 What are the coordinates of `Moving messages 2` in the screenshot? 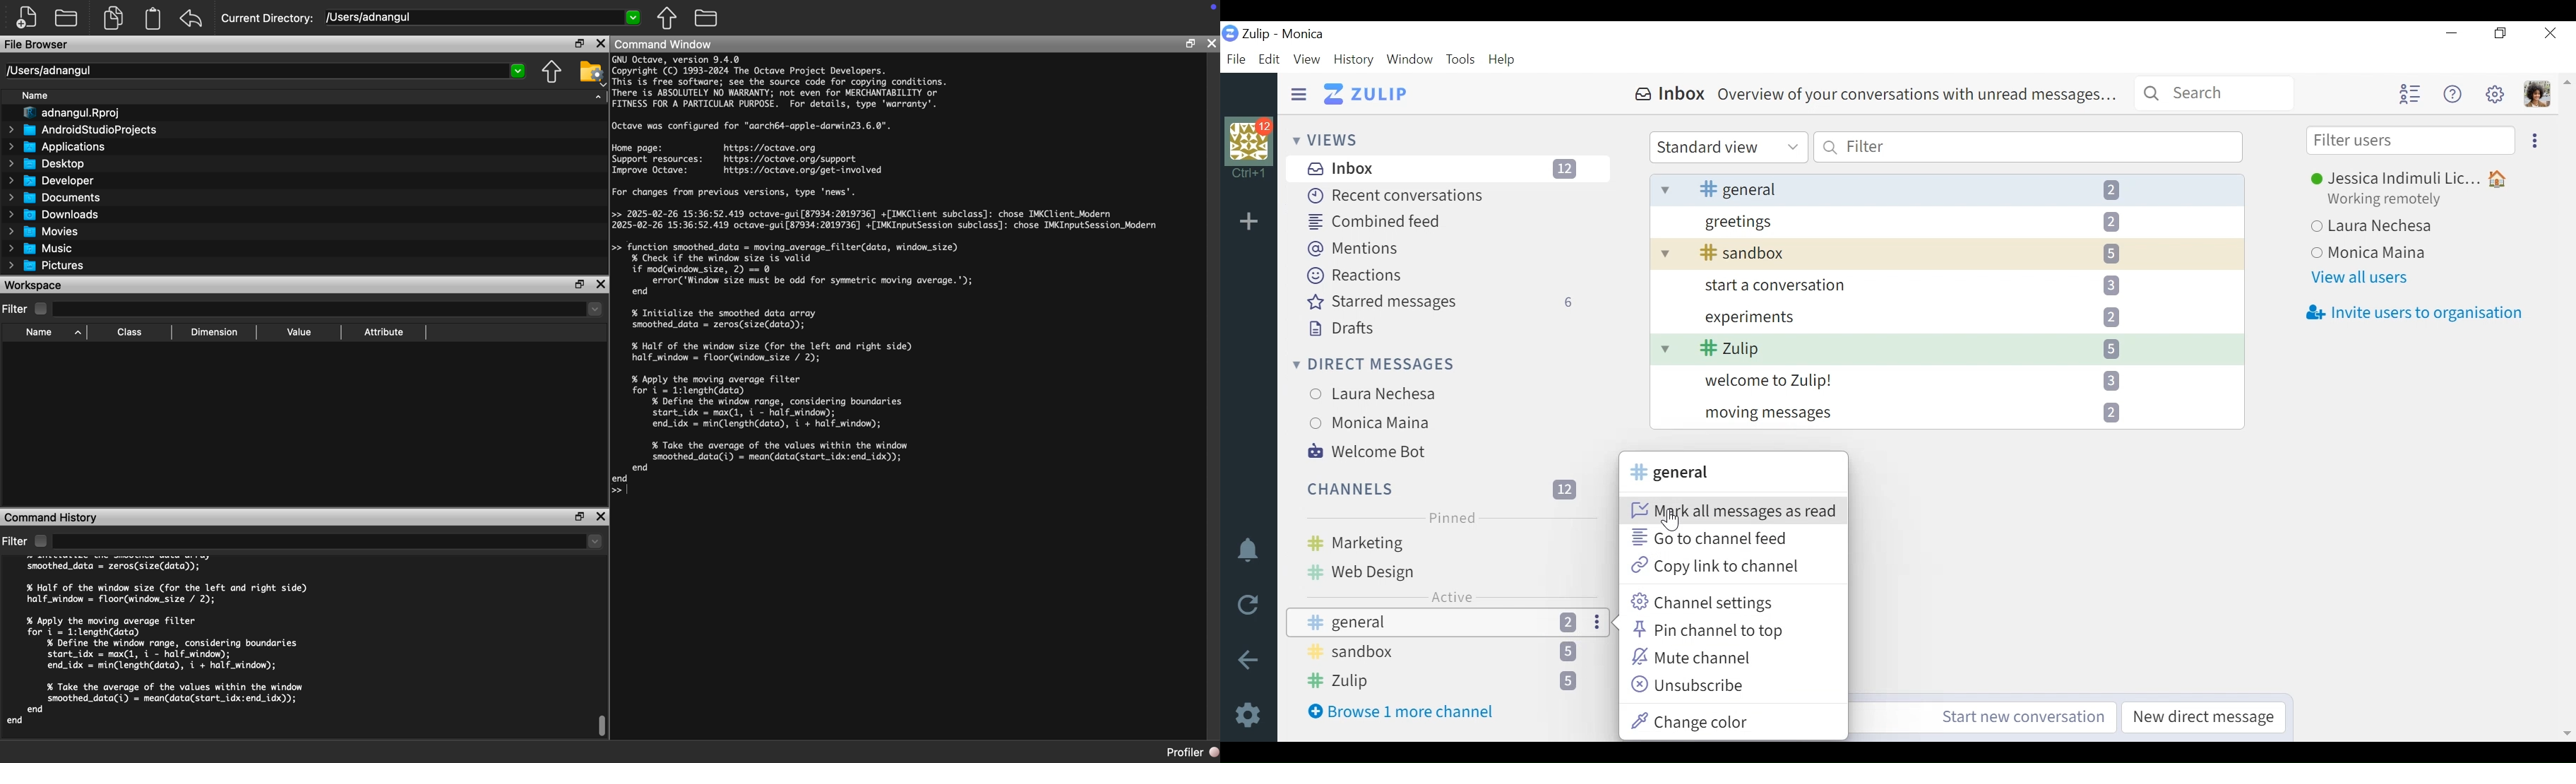 It's located at (1947, 413).